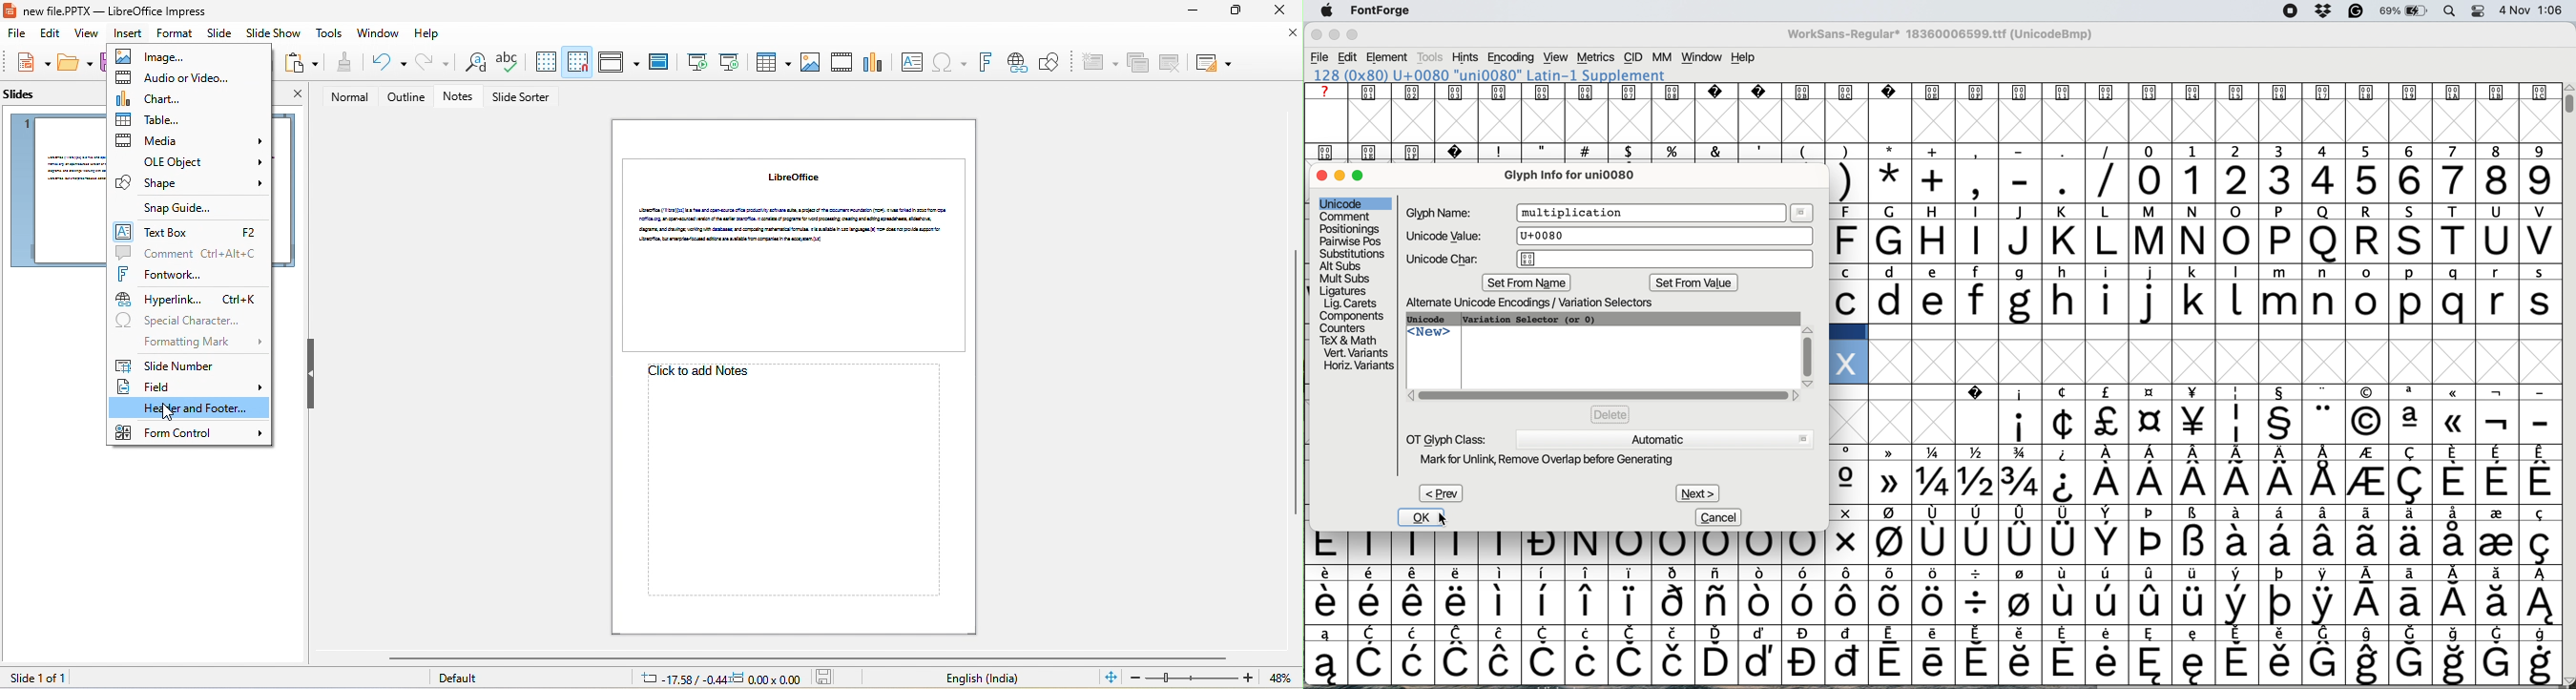 This screenshot has width=2576, height=700. I want to click on close, so click(1294, 33).